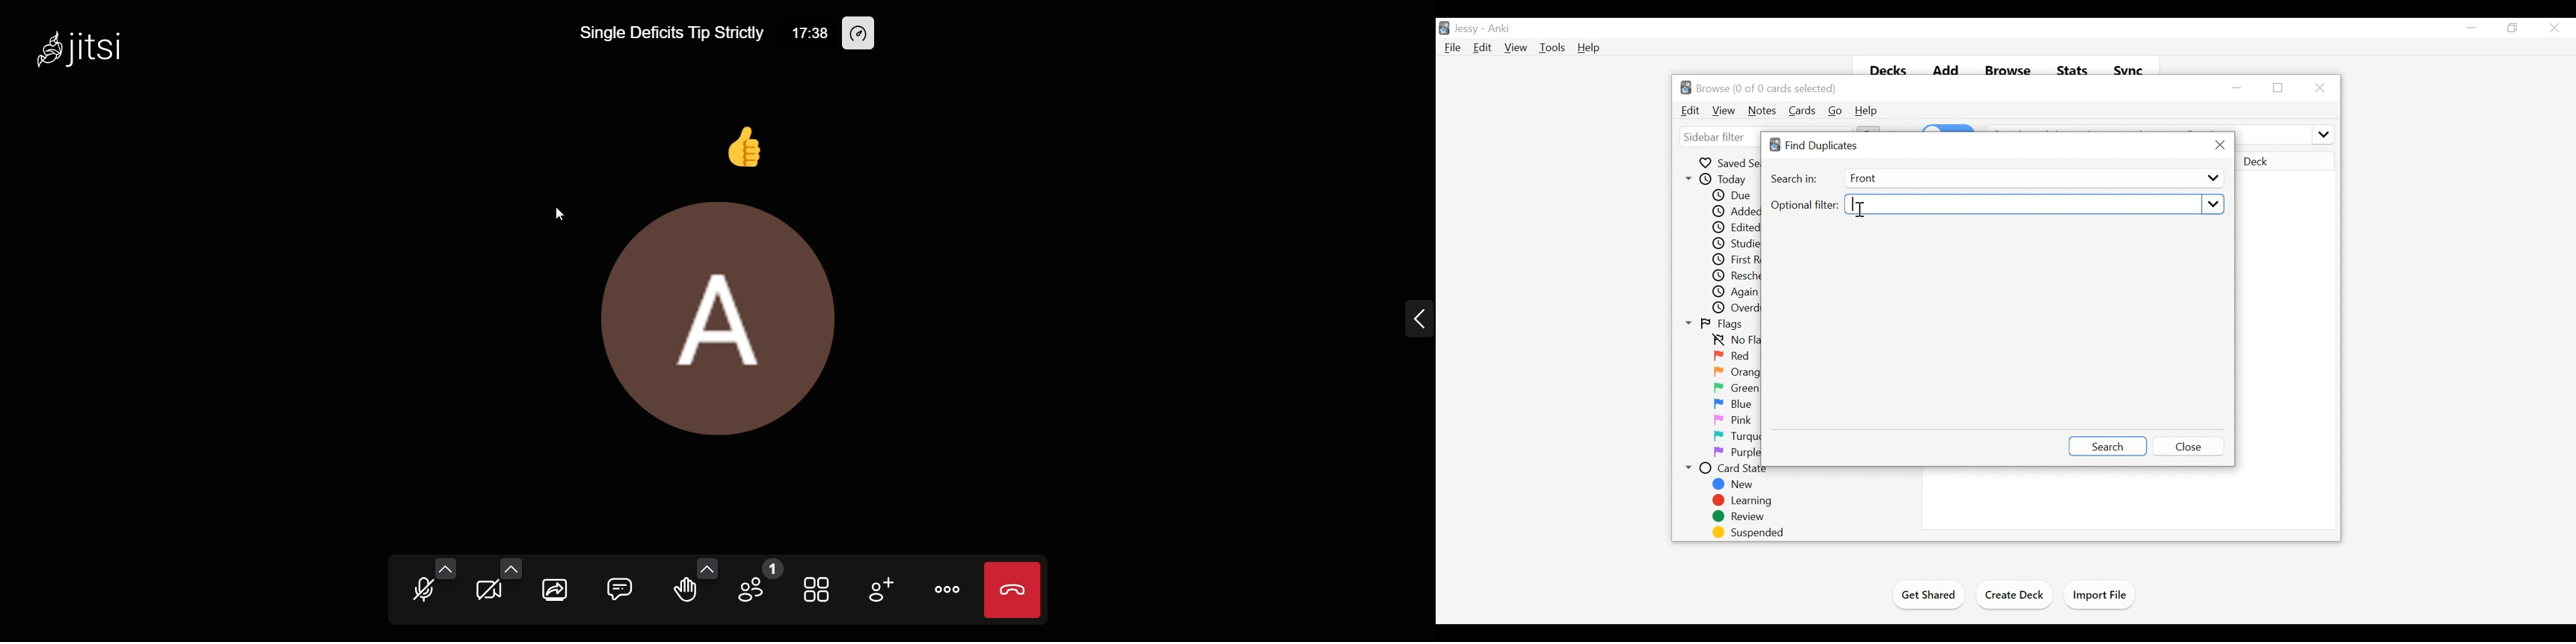 The height and width of the screenshot is (644, 2576). I want to click on Optional Filter, so click(1804, 206).